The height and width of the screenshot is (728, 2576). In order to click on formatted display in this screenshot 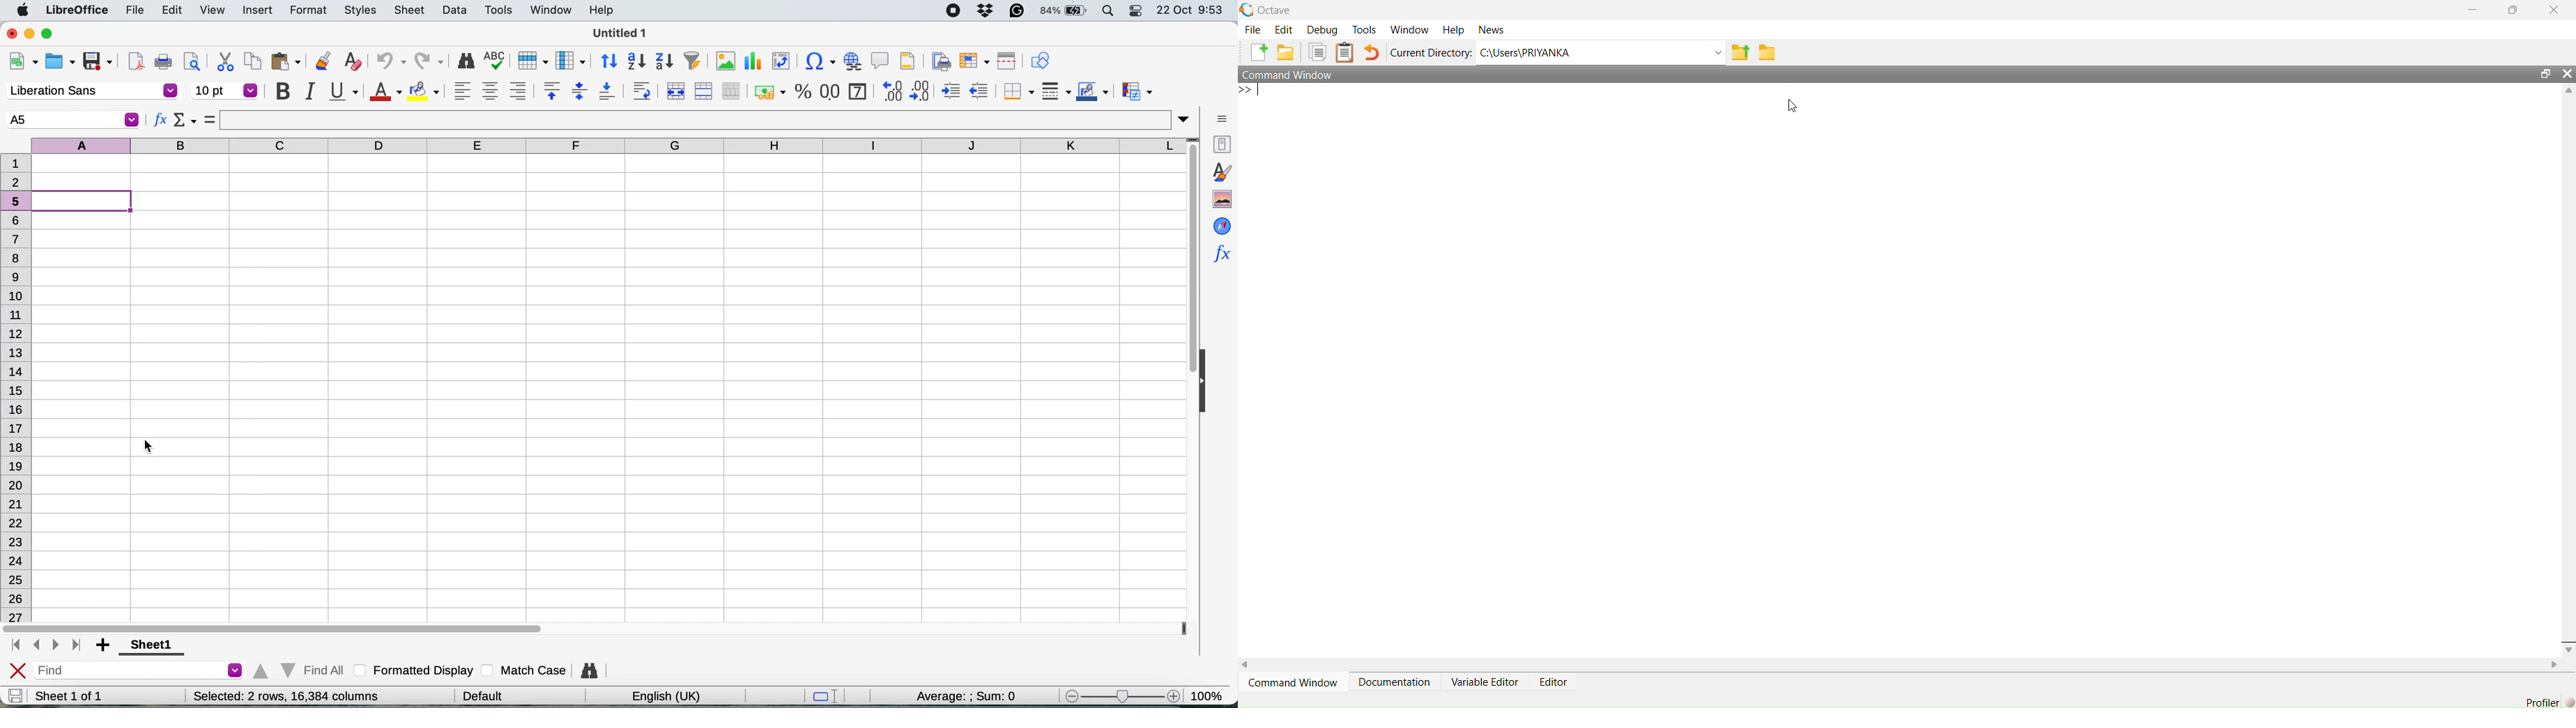, I will do `click(416, 668)`.